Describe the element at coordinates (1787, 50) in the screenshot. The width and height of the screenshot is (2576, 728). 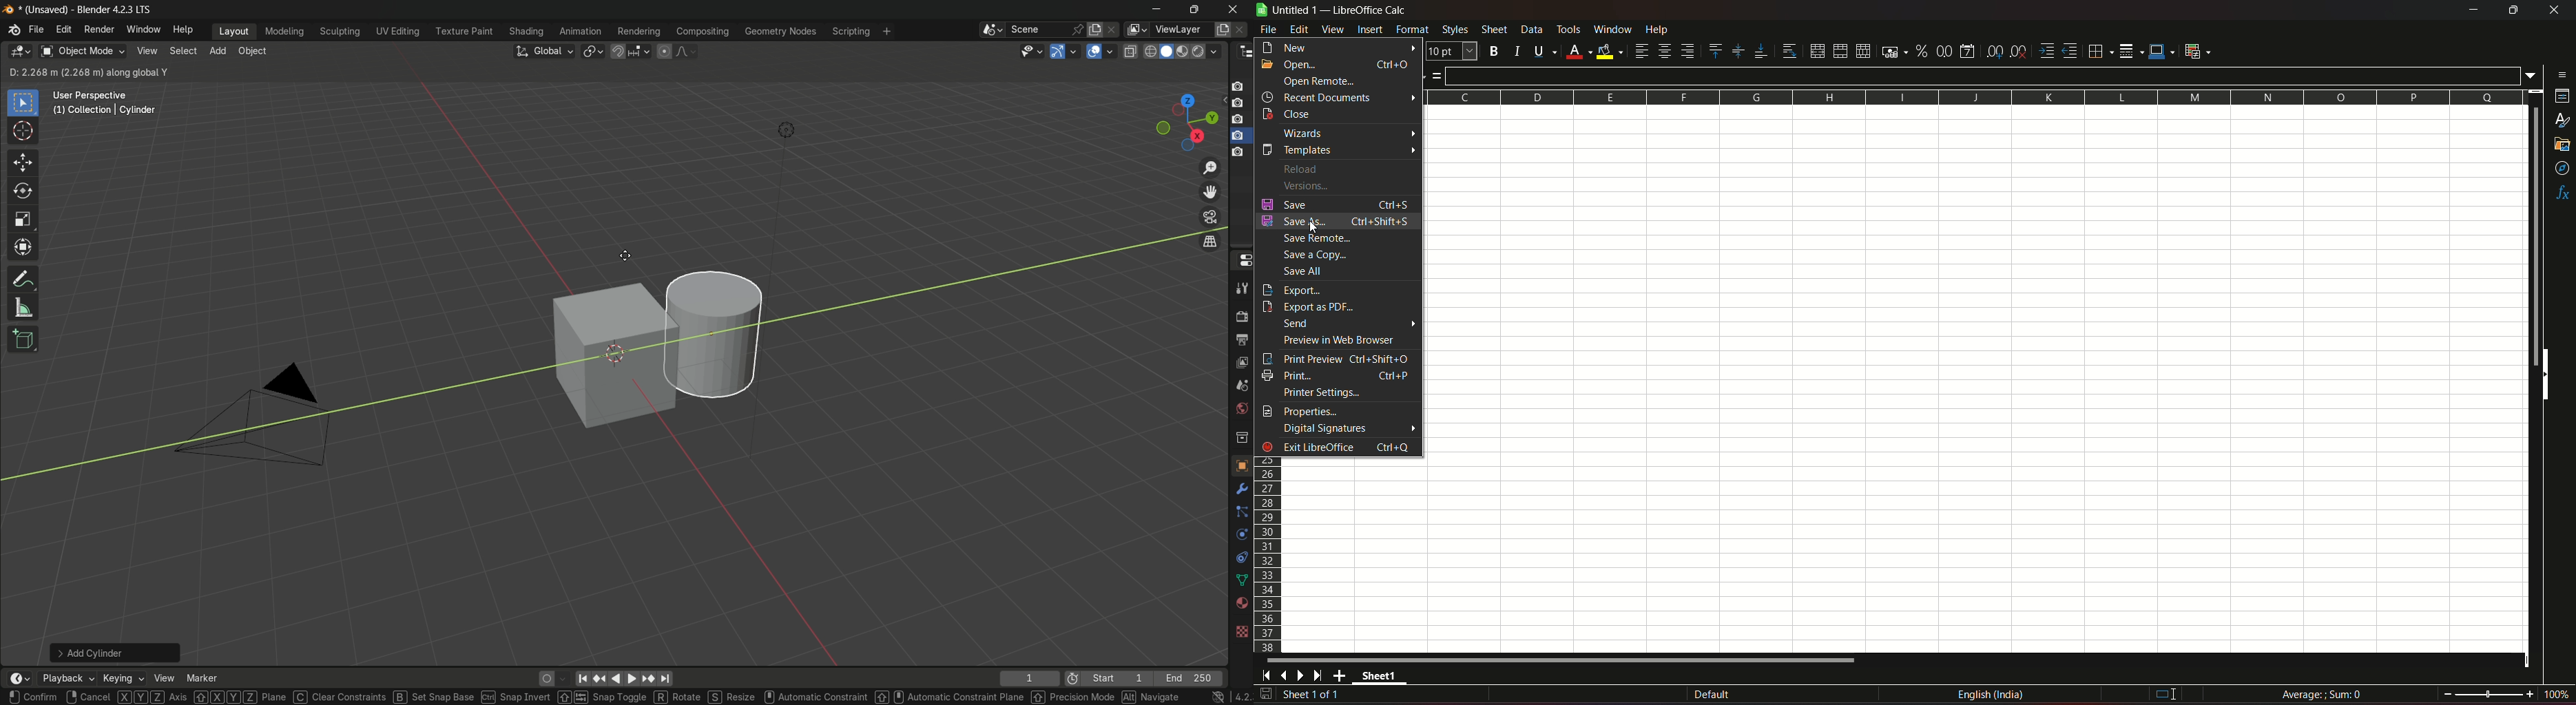
I see `wrap text` at that location.